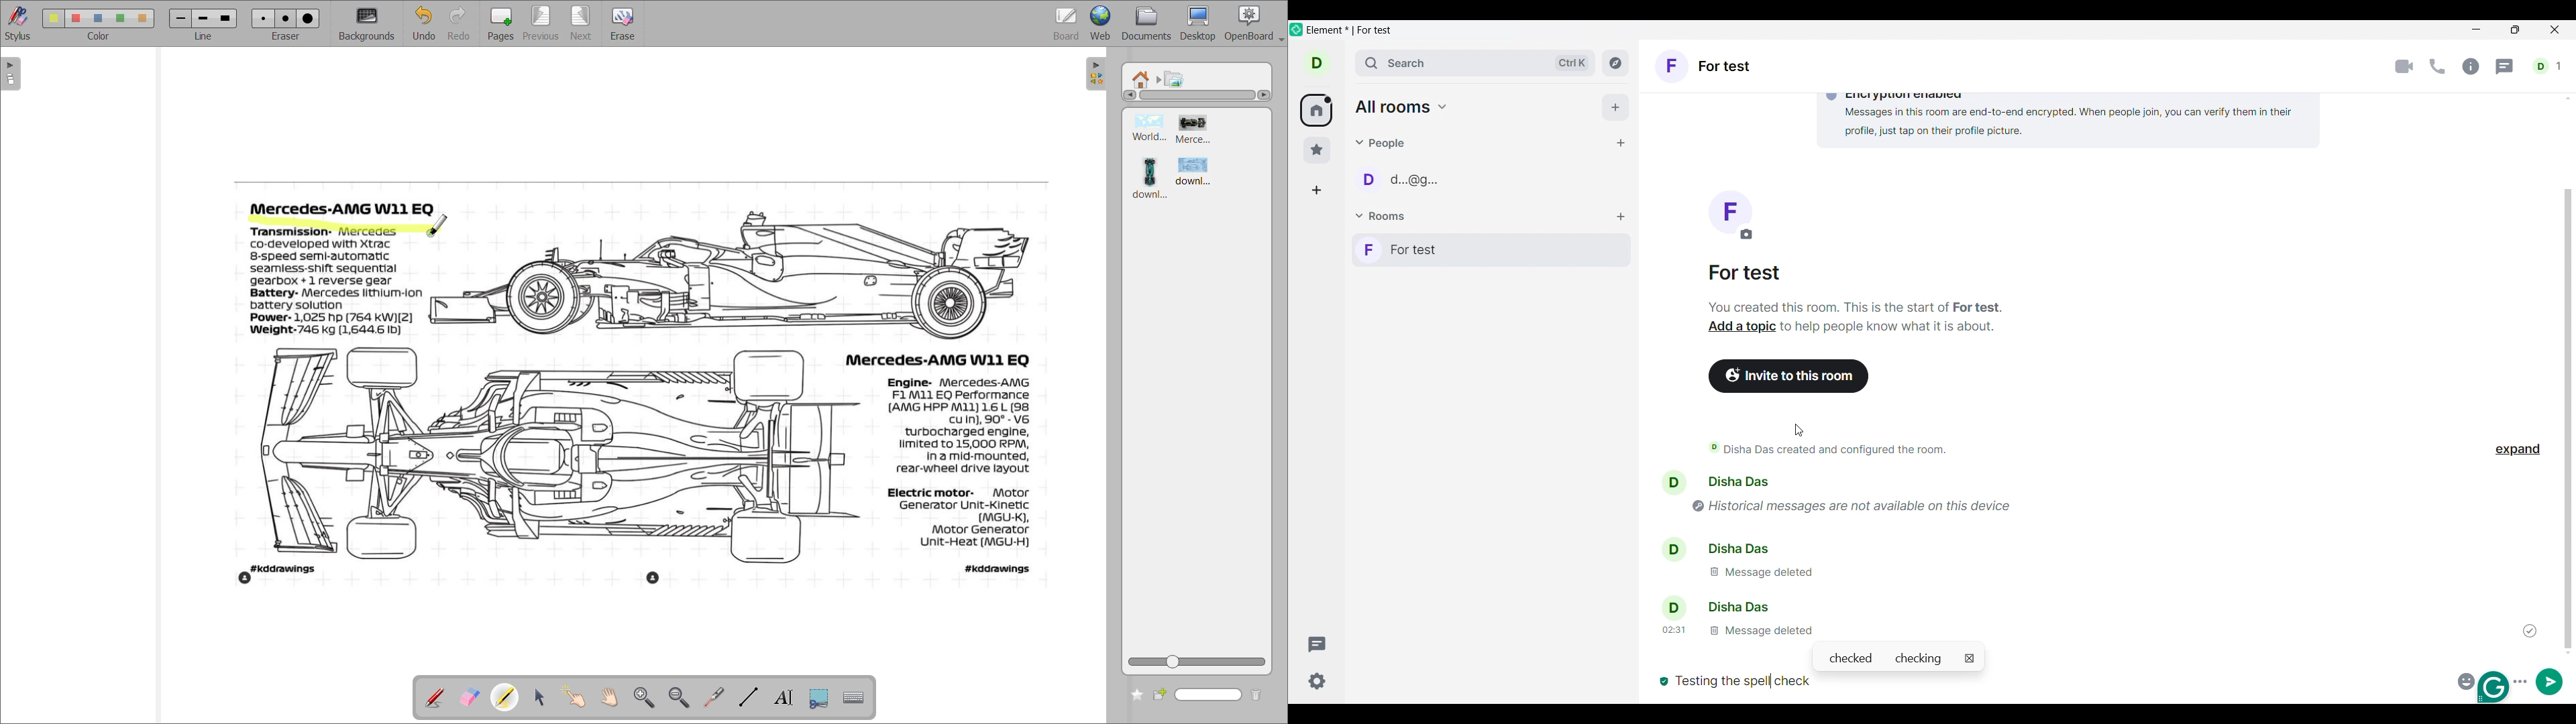 This screenshot has height=728, width=2576. I want to click on Add room, so click(1621, 217).